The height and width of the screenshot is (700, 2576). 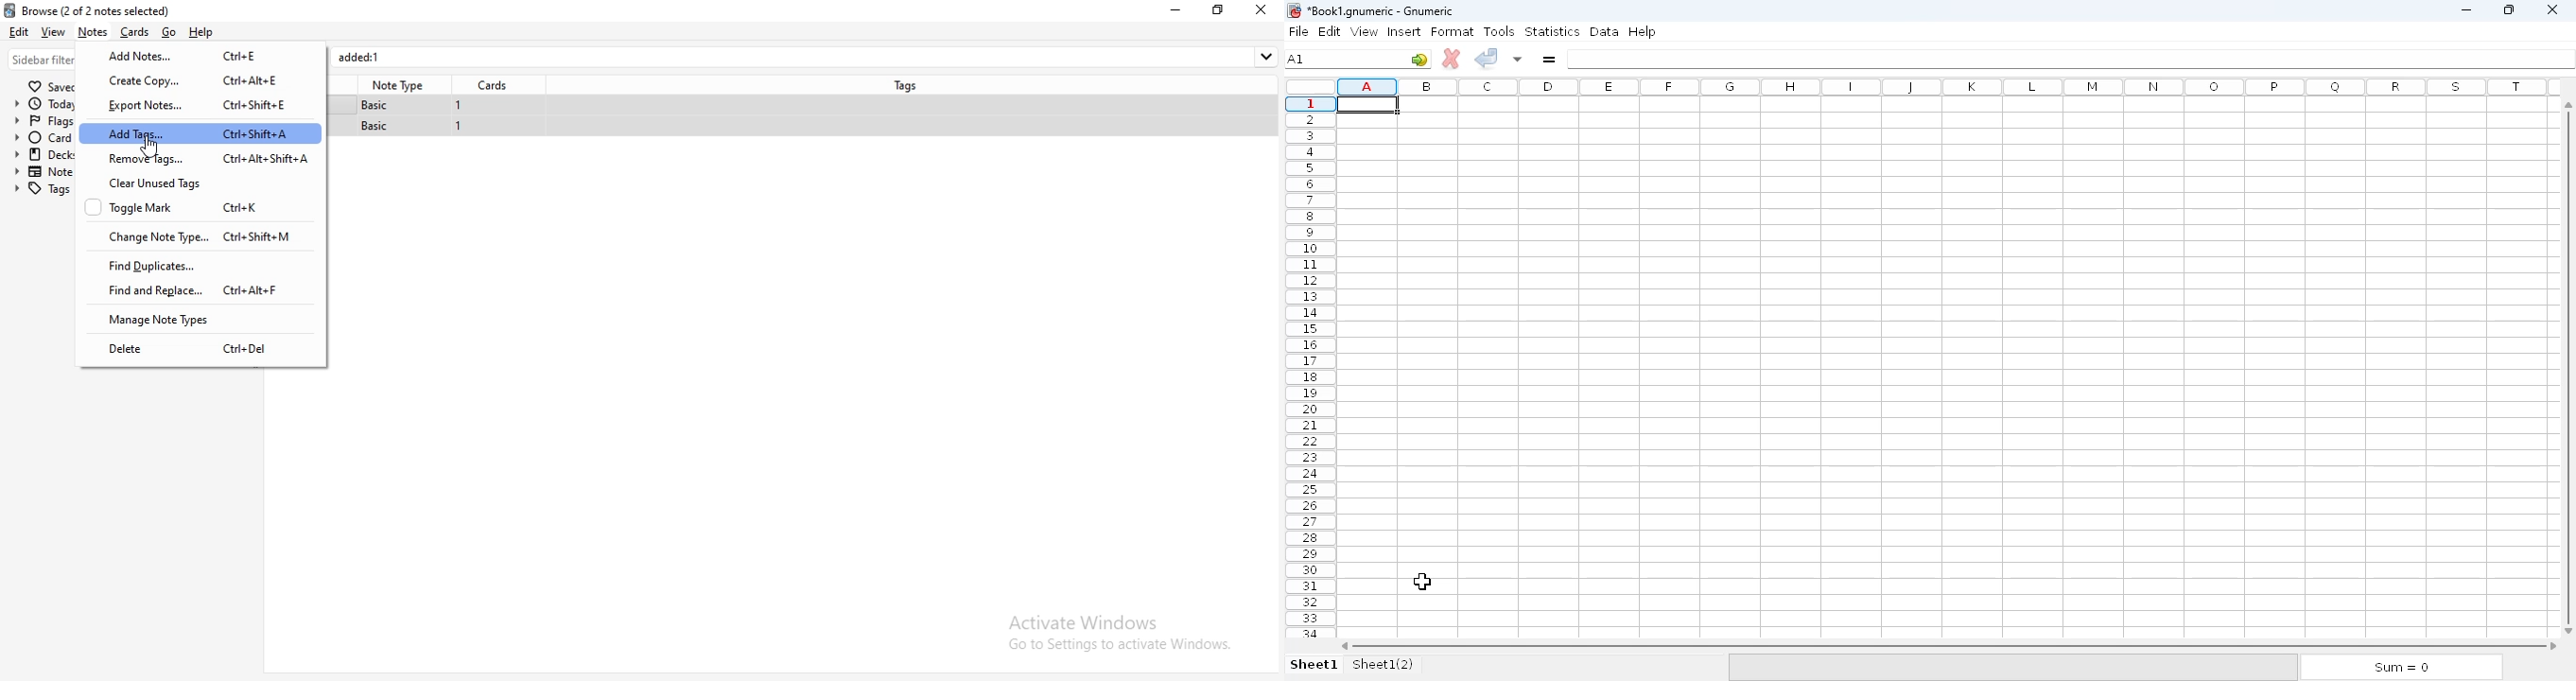 What do you see at coordinates (1453, 32) in the screenshot?
I see `format` at bounding box center [1453, 32].